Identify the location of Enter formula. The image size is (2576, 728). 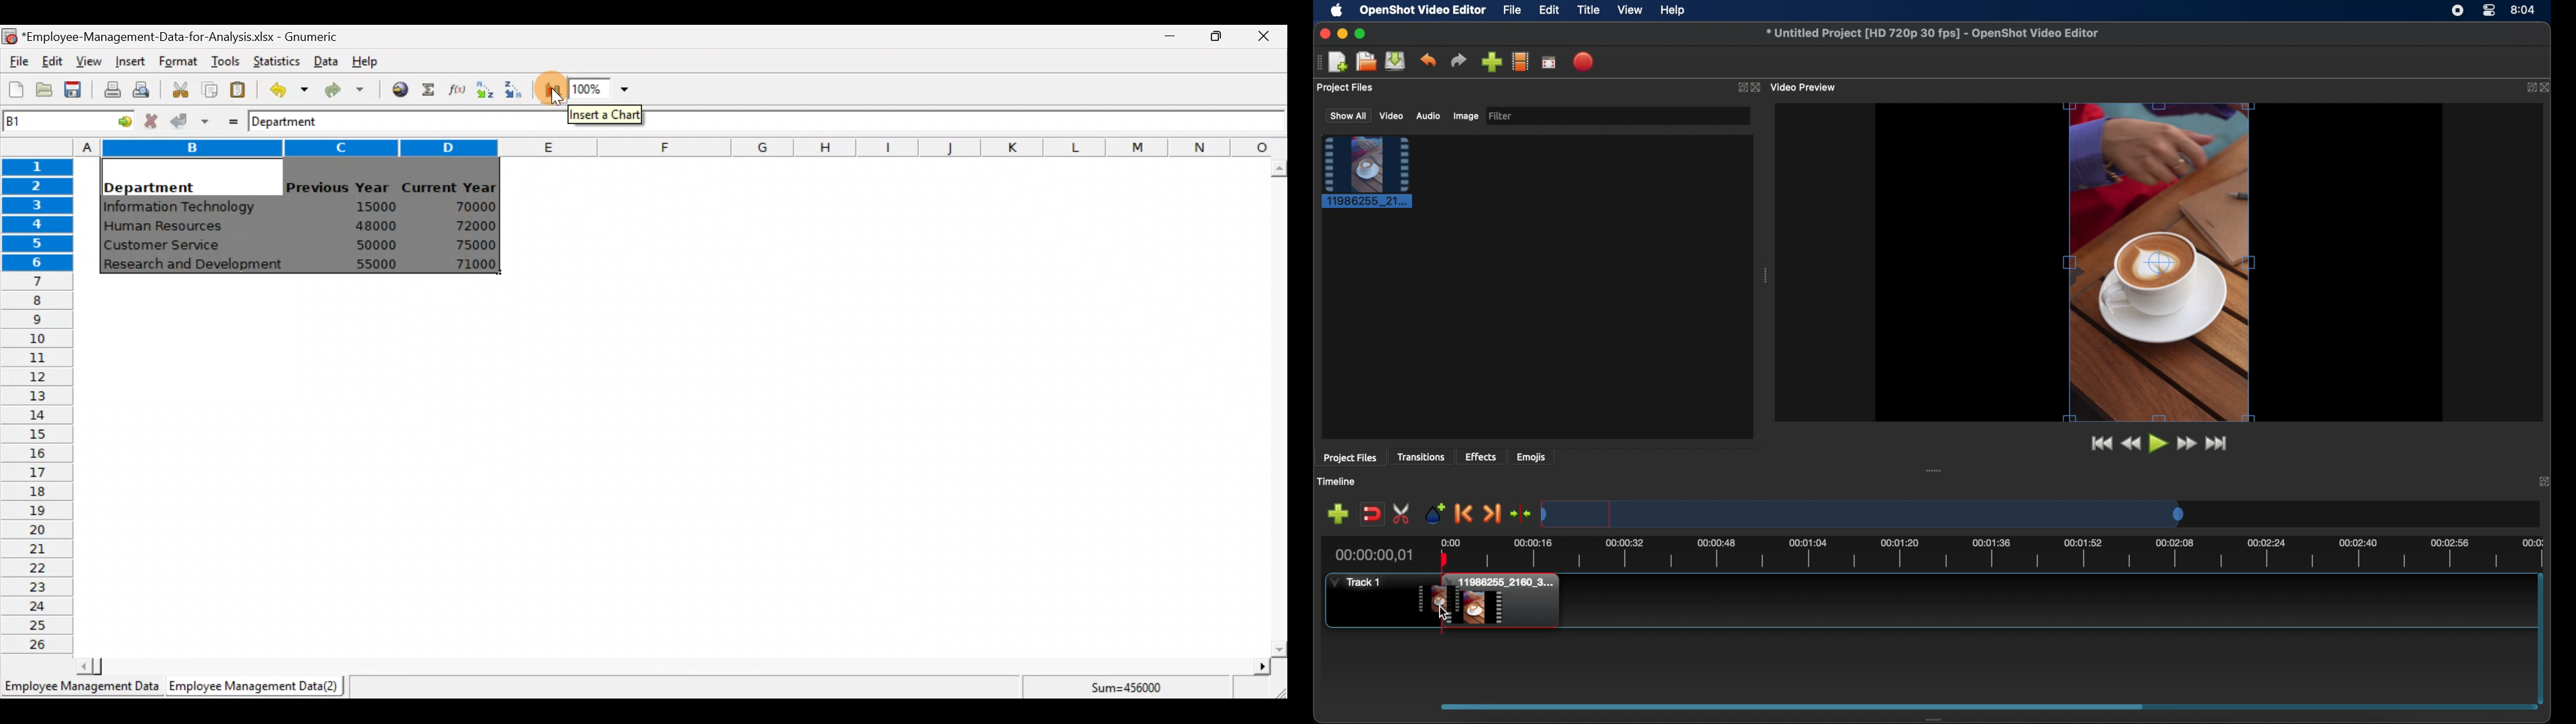
(229, 119).